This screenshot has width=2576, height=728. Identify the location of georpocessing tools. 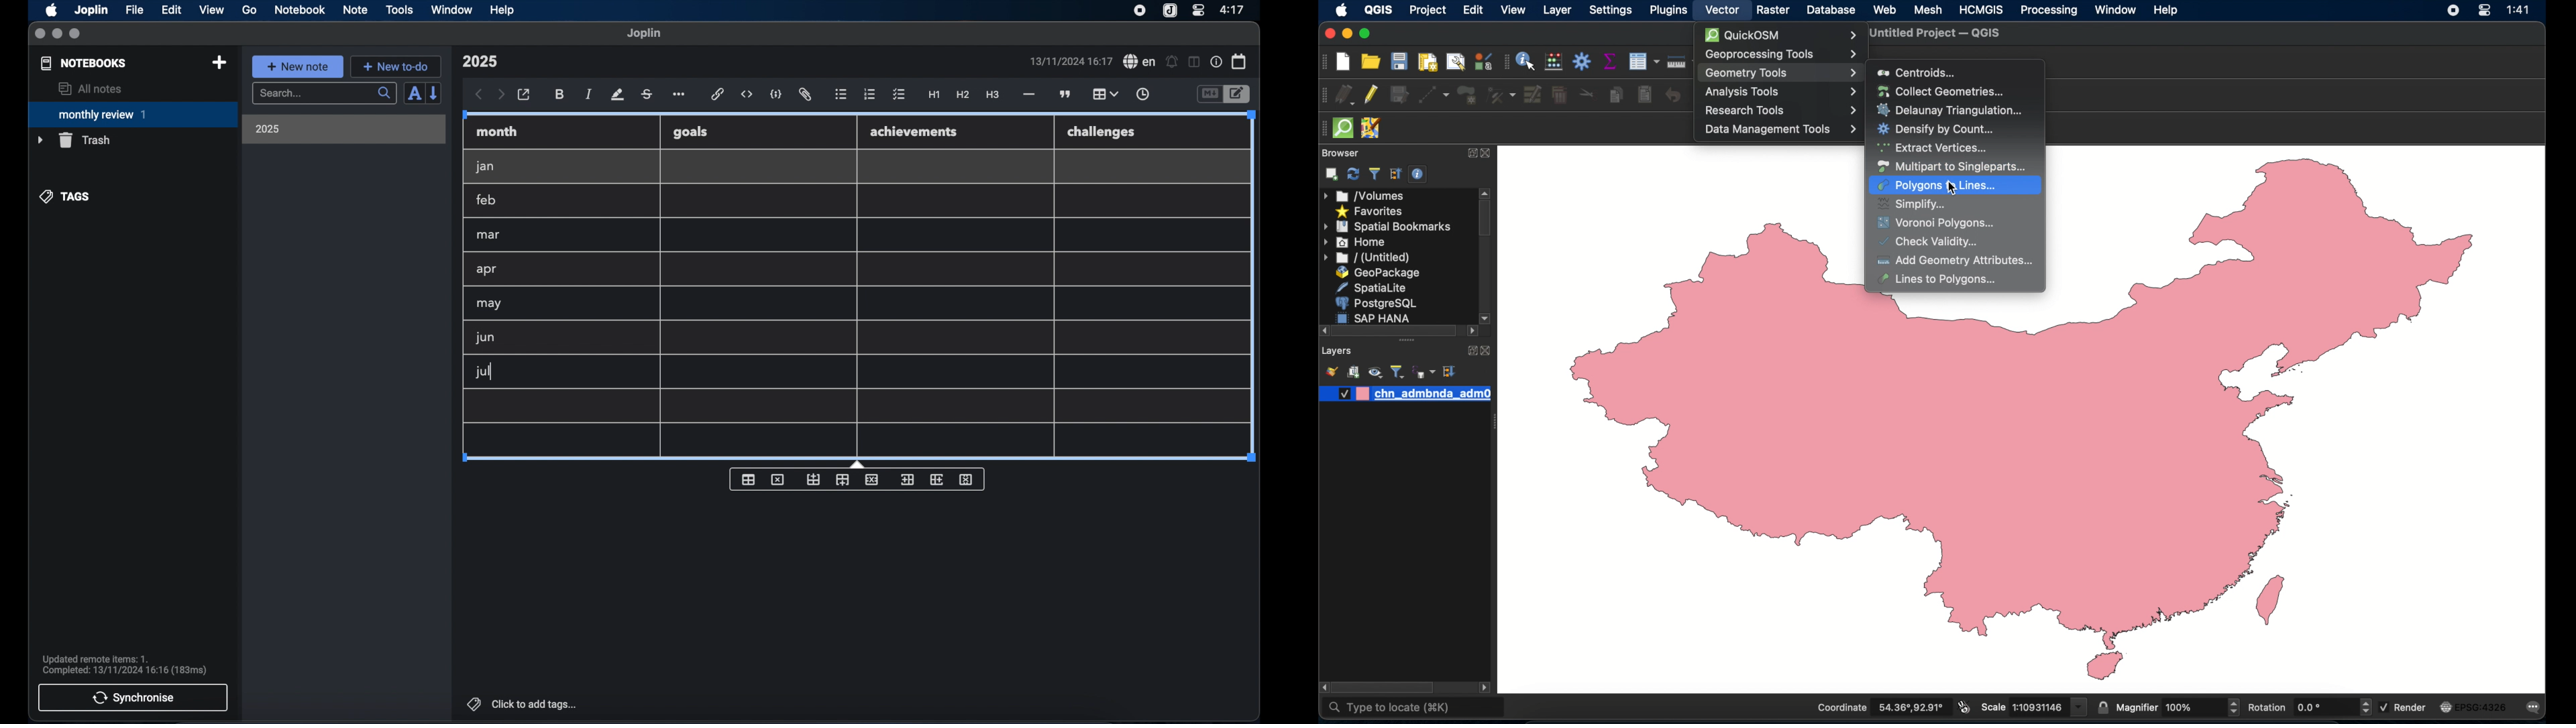
(1780, 54).